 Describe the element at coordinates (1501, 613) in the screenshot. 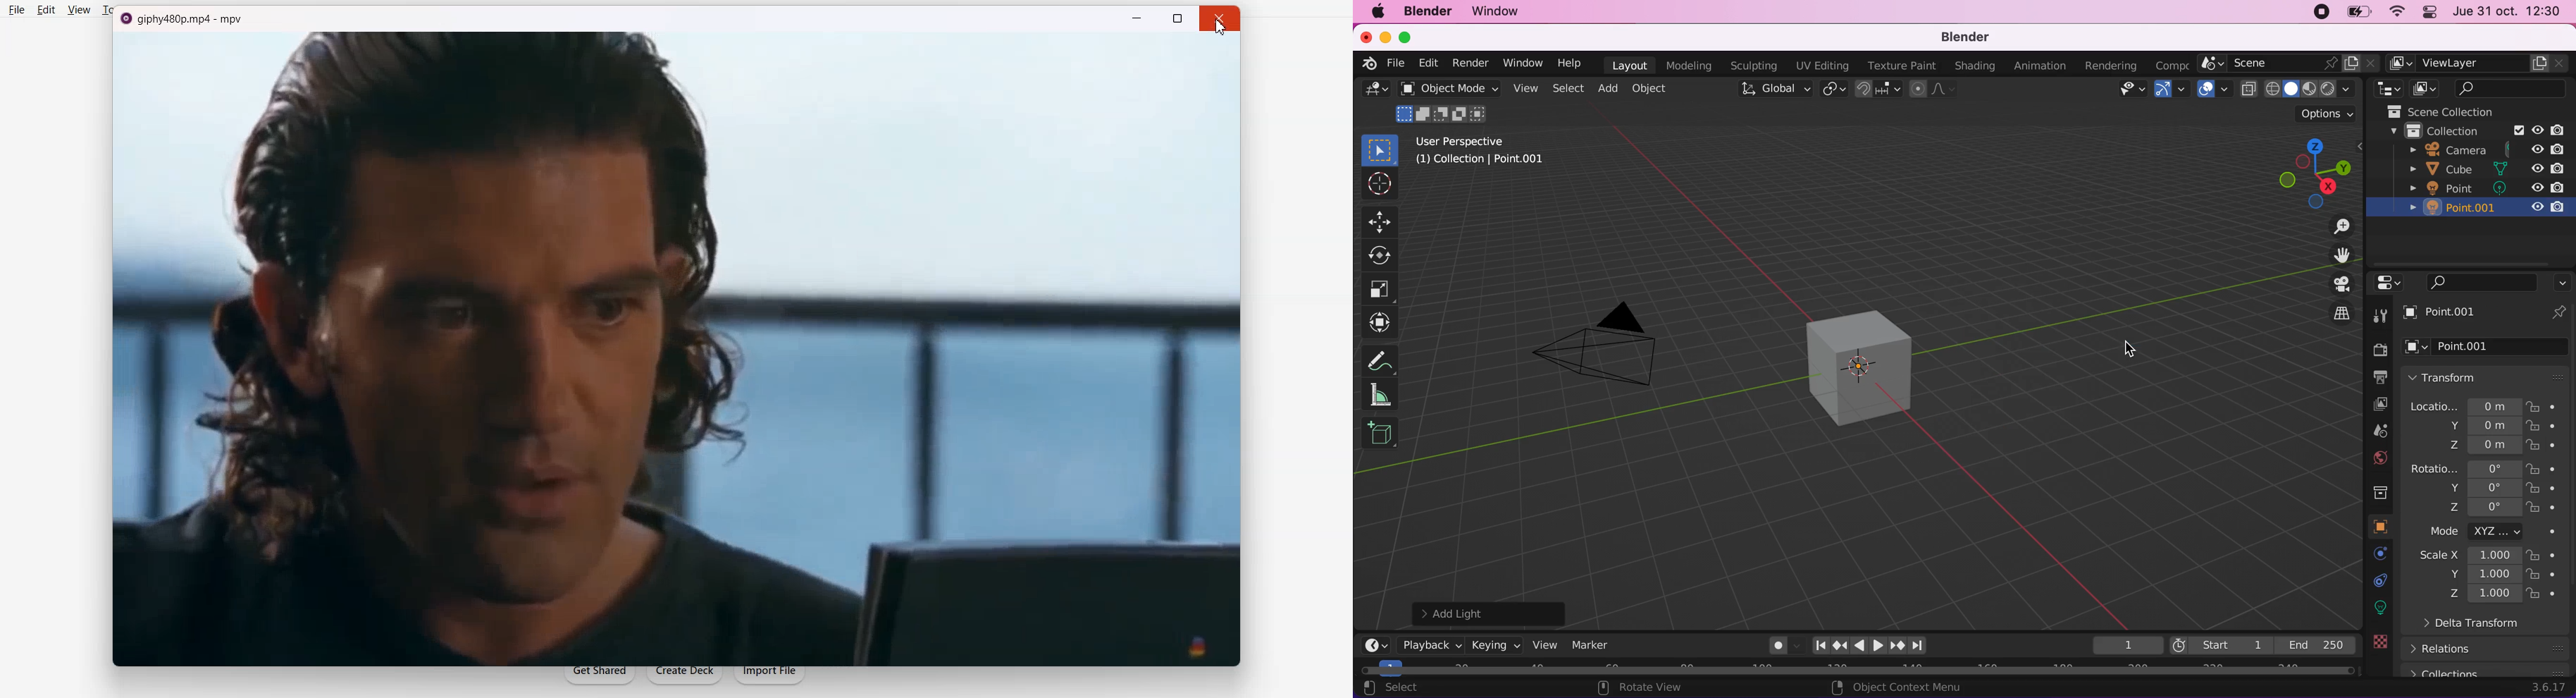

I see `add light` at that location.